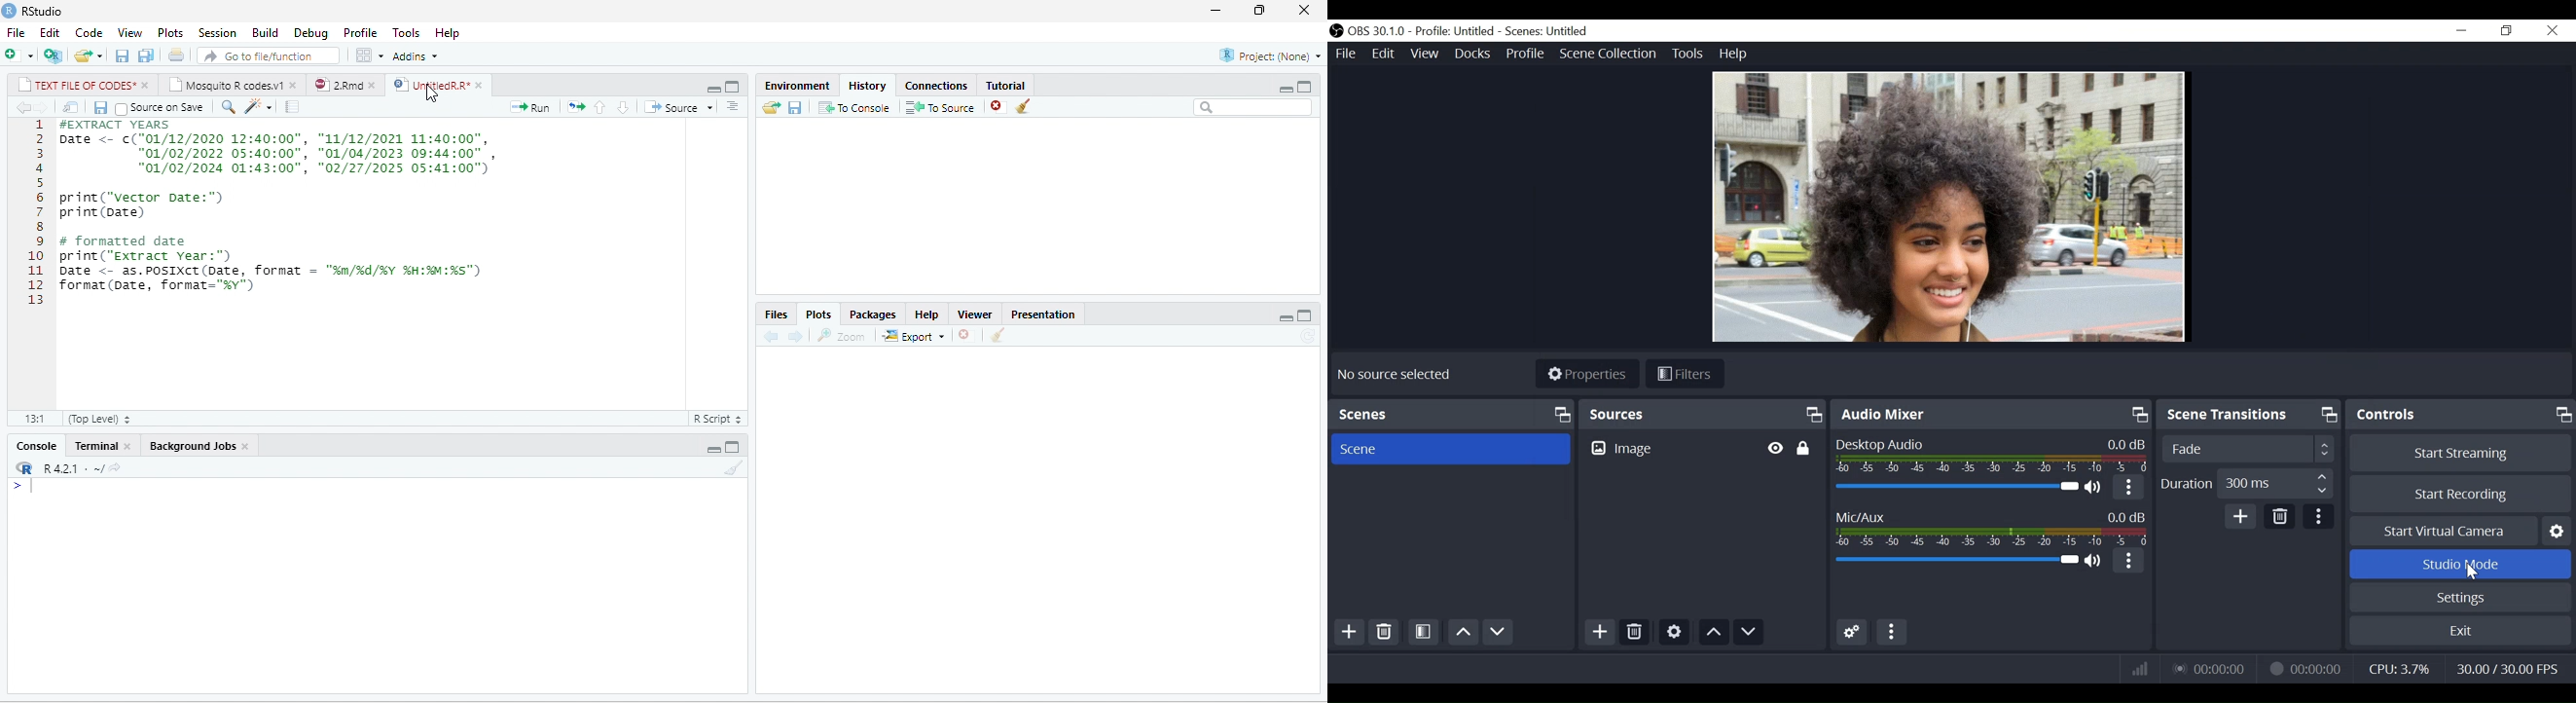 This screenshot has width=2576, height=728. What do you see at coordinates (72, 107) in the screenshot?
I see `open in new window` at bounding box center [72, 107].